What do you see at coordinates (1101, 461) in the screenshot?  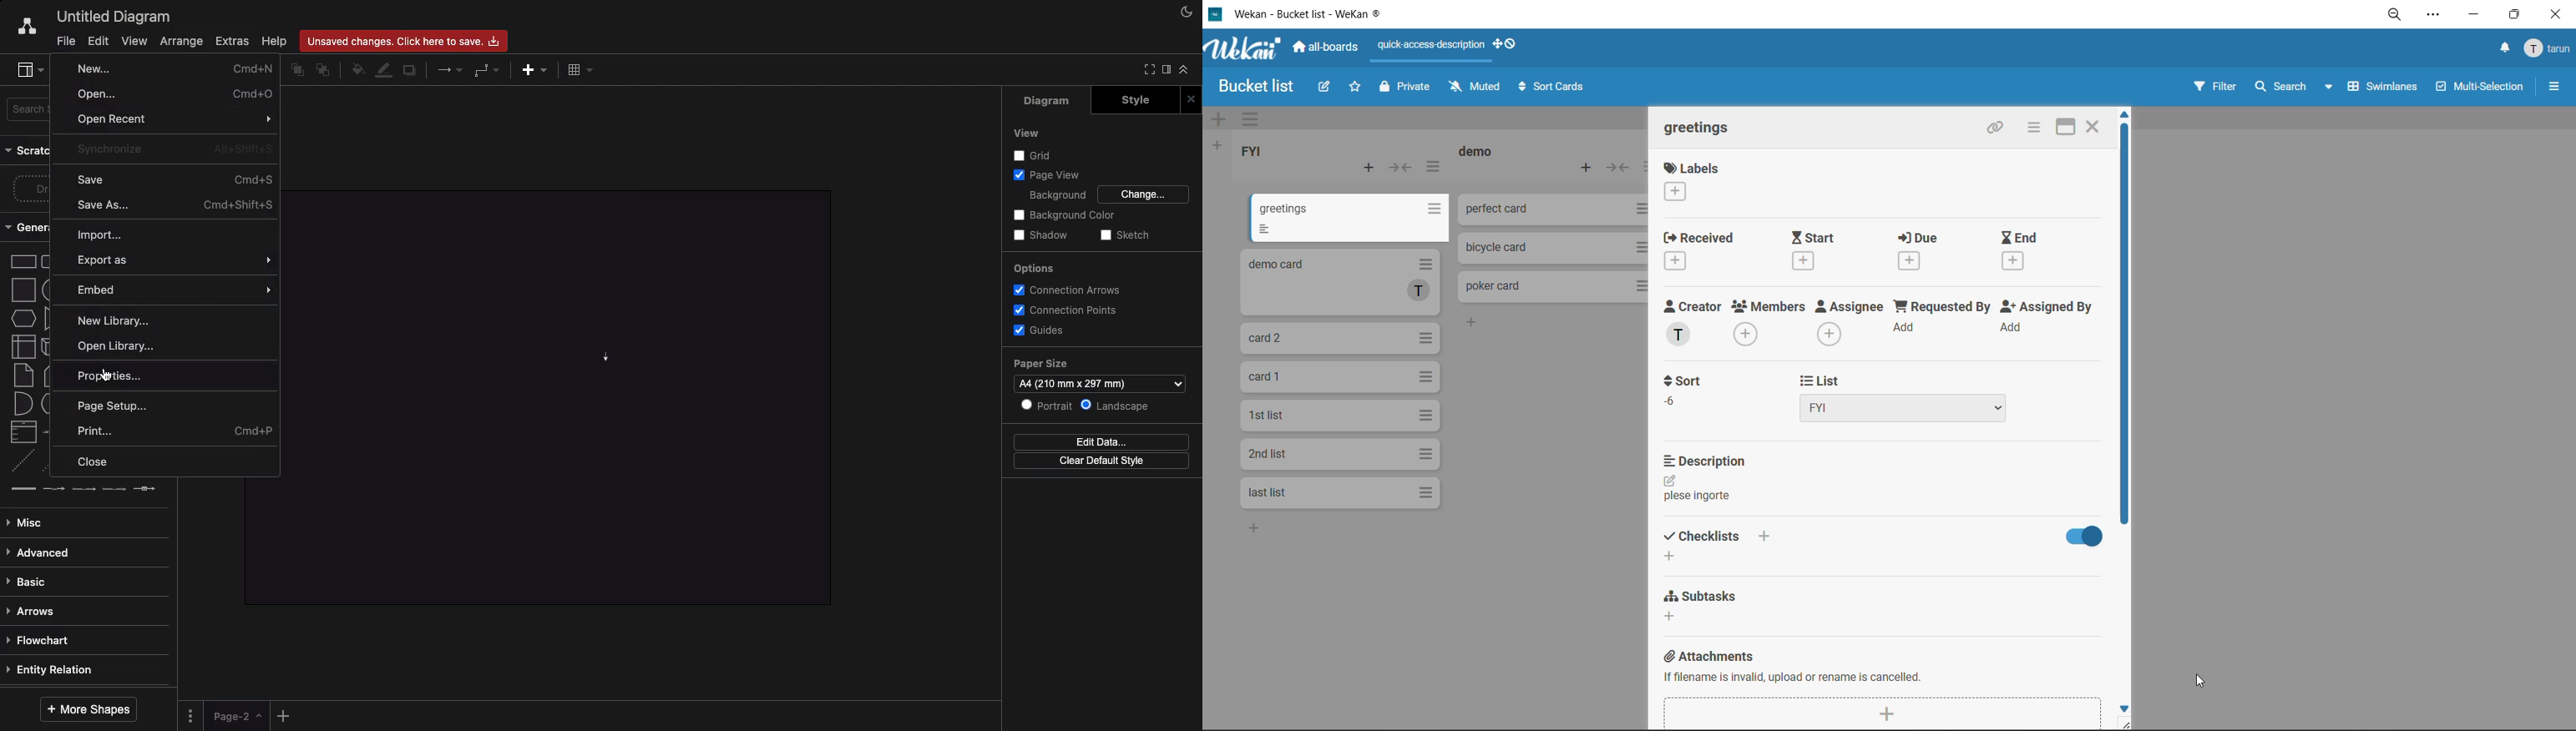 I see `Clear default style` at bounding box center [1101, 461].